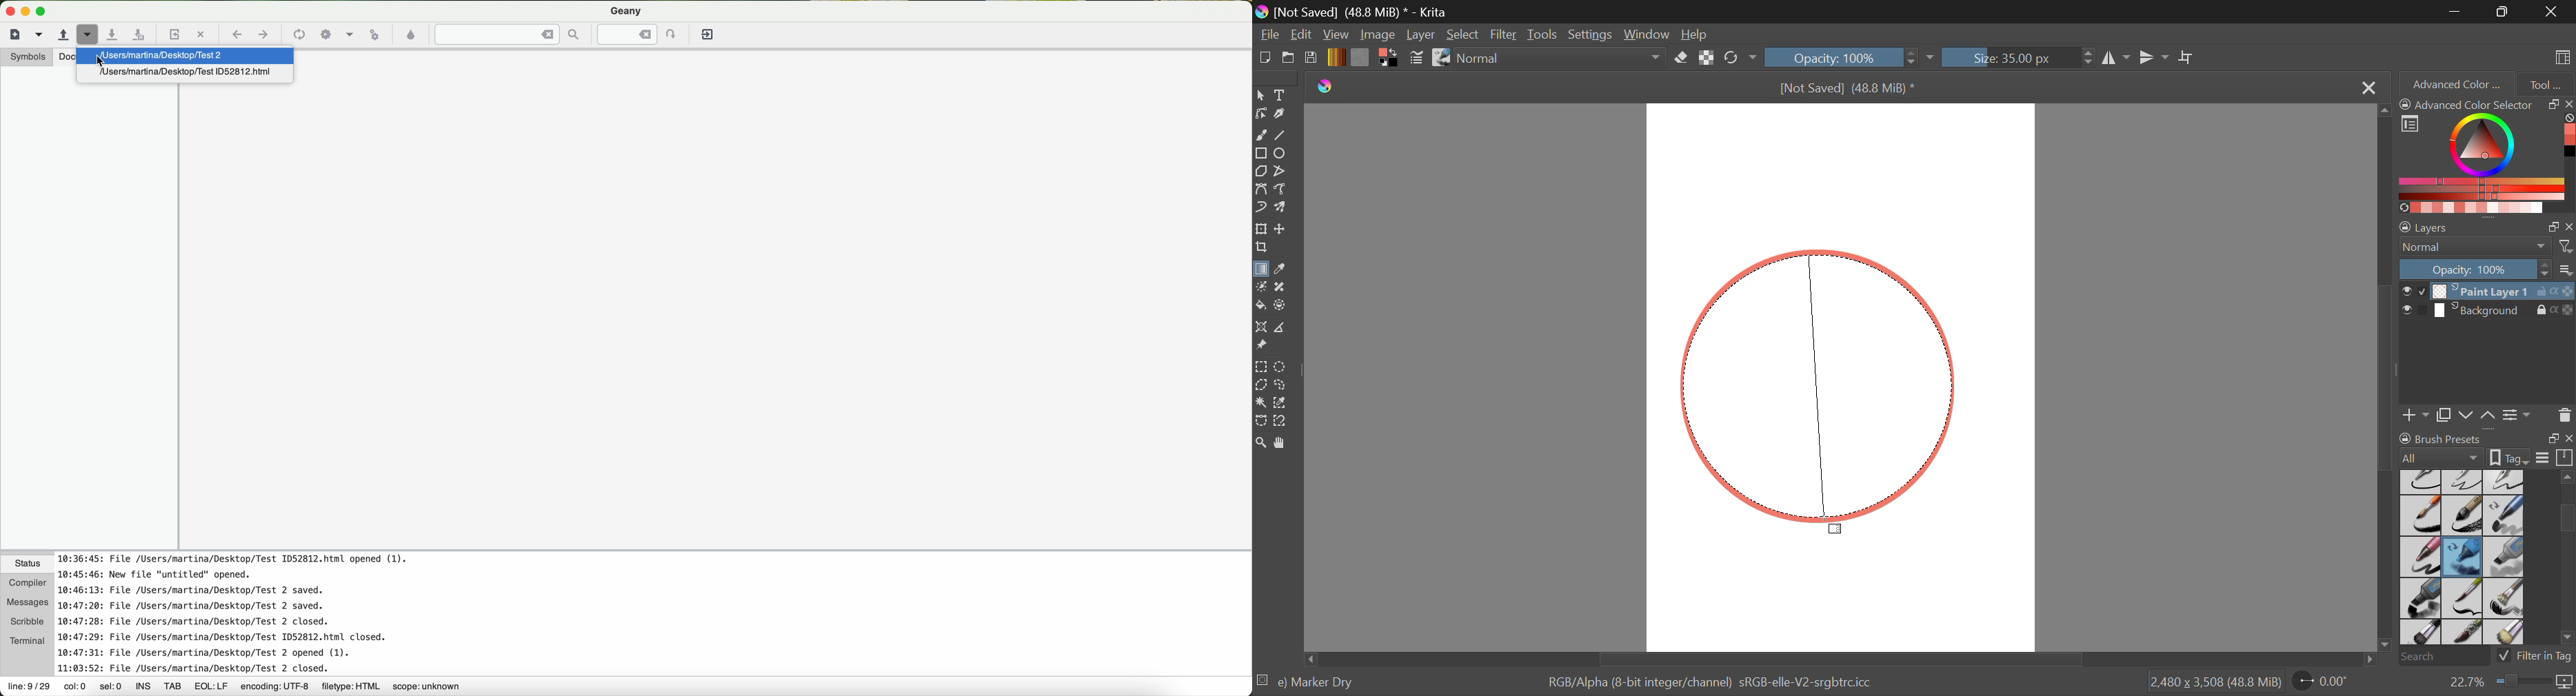 The height and width of the screenshot is (700, 2576). What do you see at coordinates (2328, 682) in the screenshot?
I see `Sheet Rotation` at bounding box center [2328, 682].